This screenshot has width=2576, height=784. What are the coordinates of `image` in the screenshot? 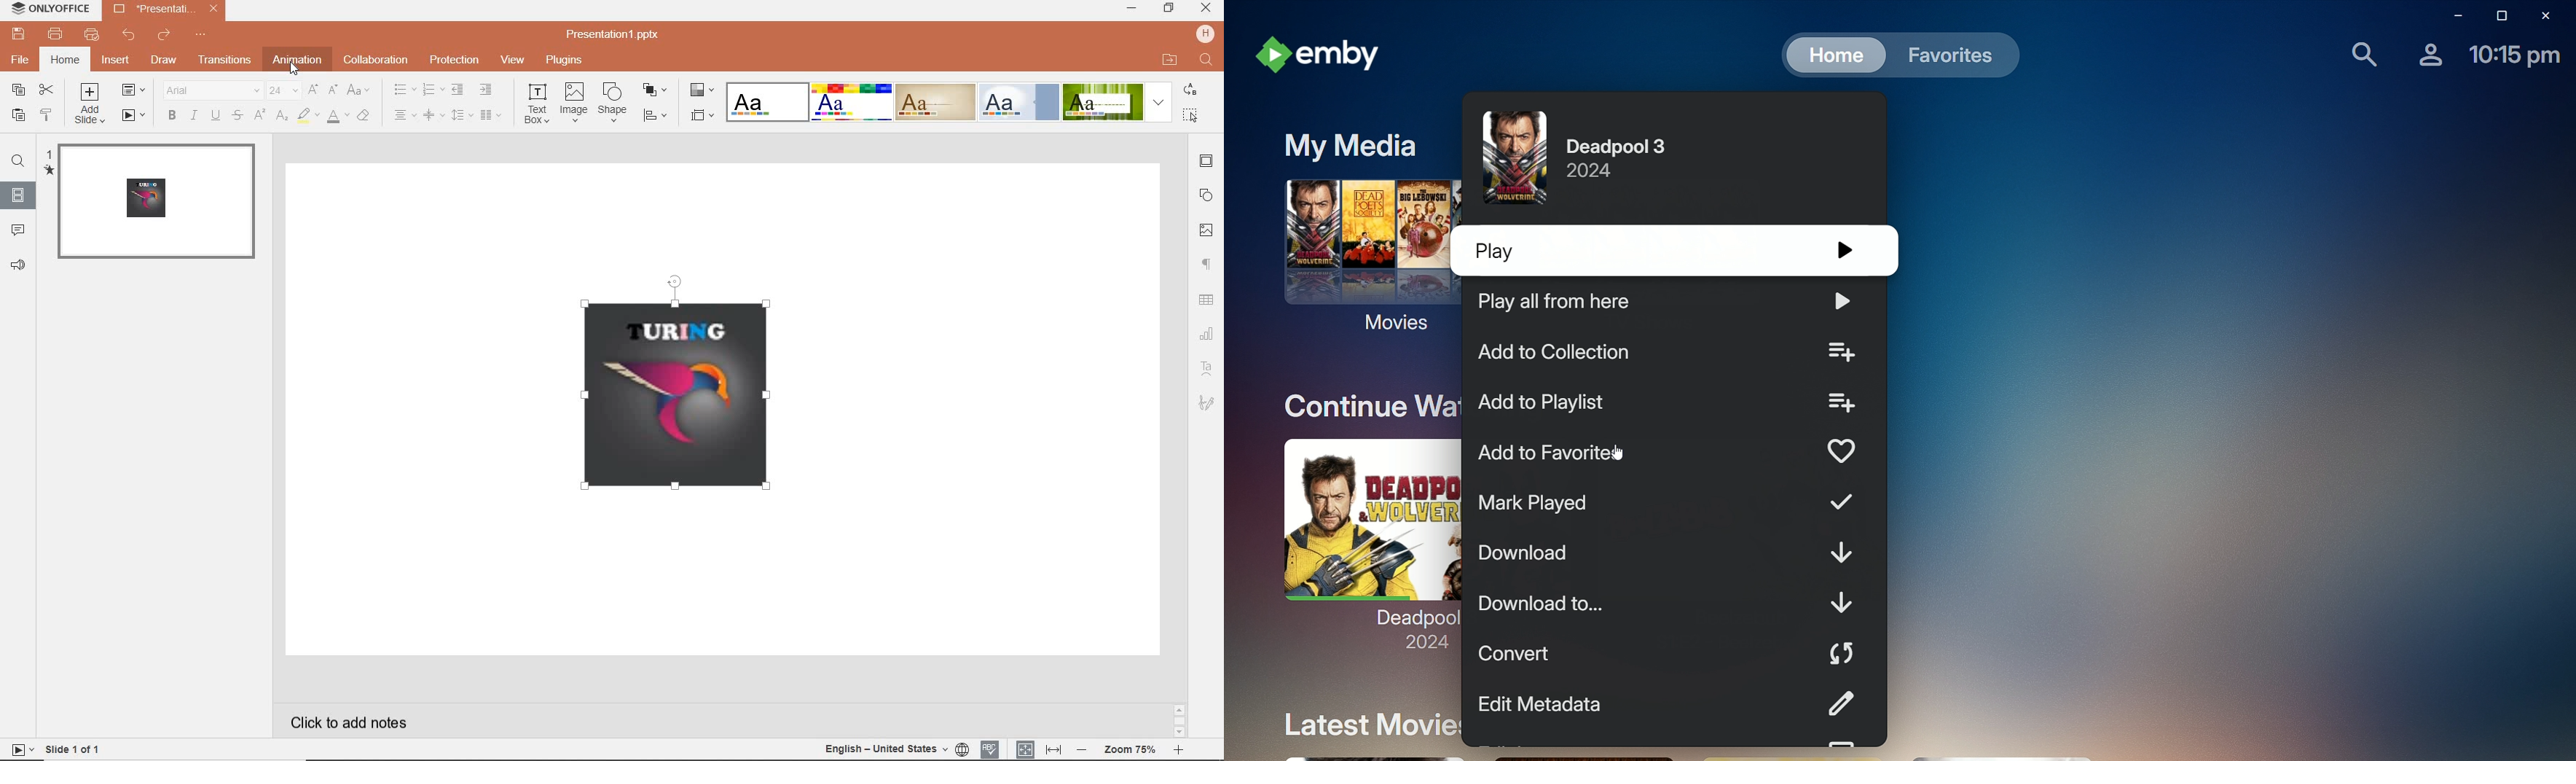 It's located at (1208, 232).